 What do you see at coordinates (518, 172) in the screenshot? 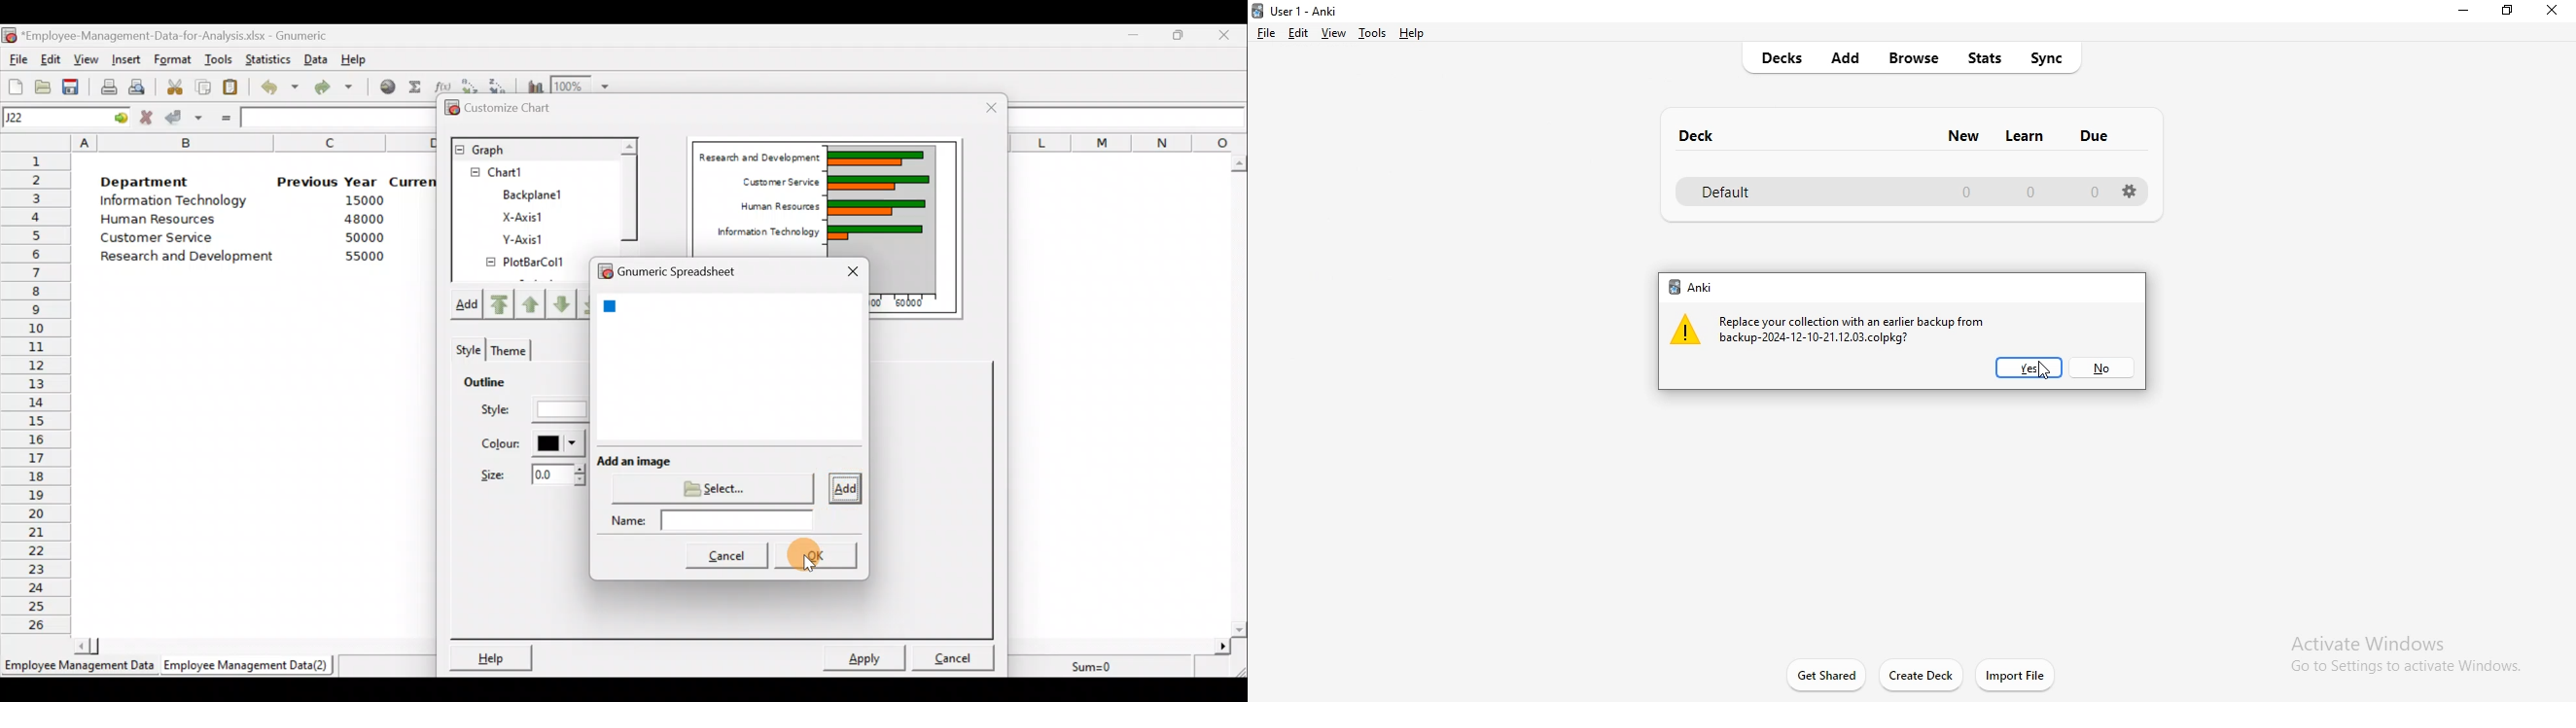
I see `Chart1` at bounding box center [518, 172].